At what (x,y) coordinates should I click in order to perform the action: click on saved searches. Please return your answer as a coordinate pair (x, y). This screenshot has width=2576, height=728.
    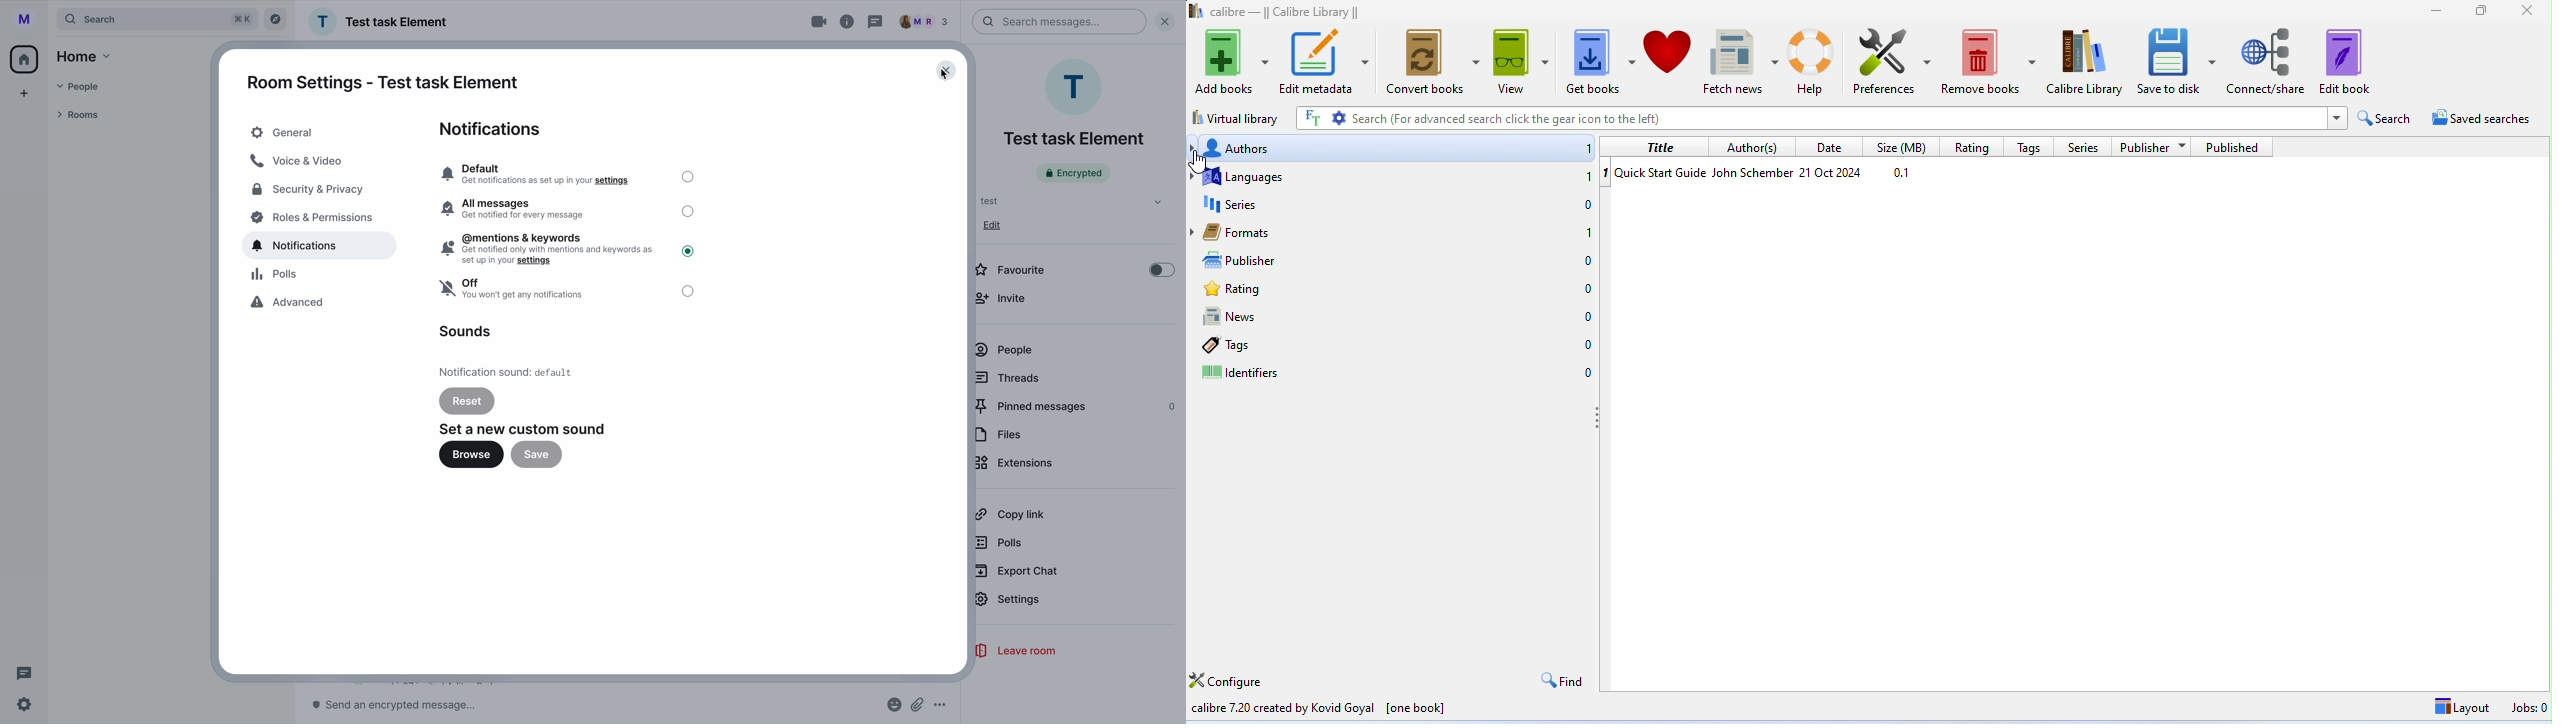
    Looking at the image, I should click on (2480, 118).